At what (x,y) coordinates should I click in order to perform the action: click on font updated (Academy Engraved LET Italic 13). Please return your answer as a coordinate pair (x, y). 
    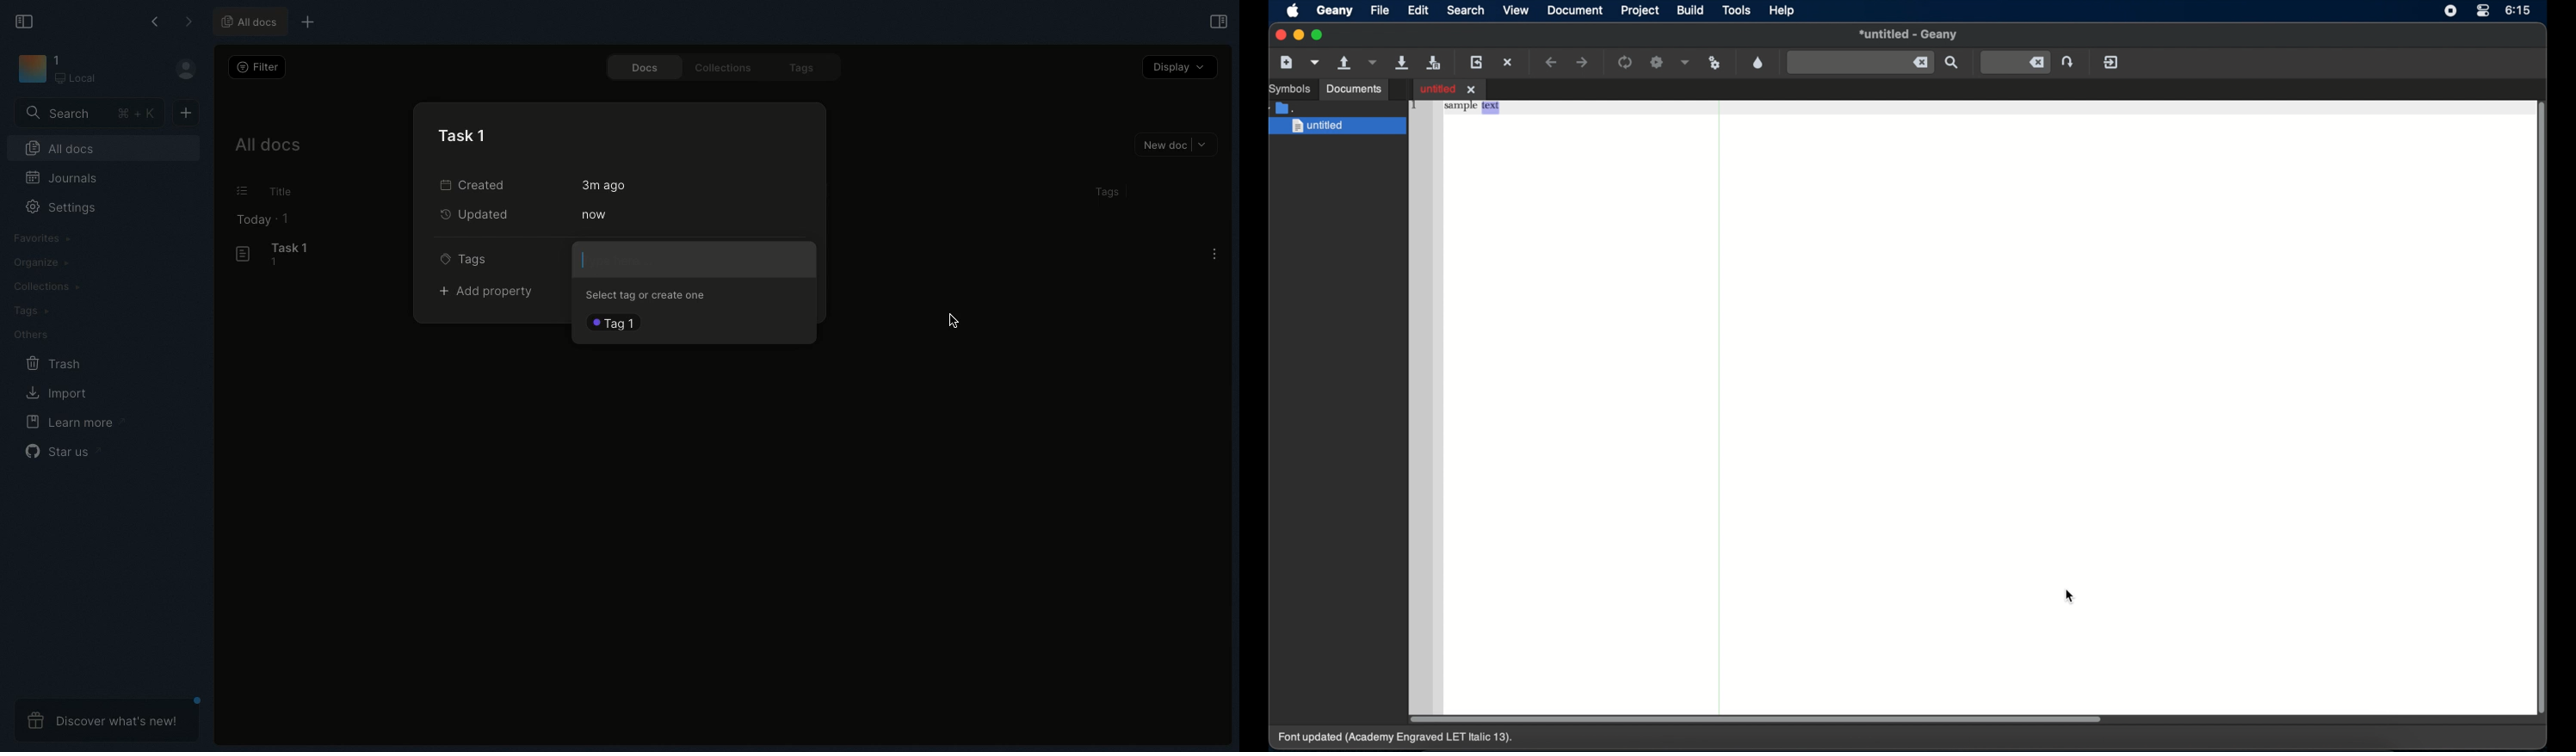
    Looking at the image, I should click on (1402, 740).